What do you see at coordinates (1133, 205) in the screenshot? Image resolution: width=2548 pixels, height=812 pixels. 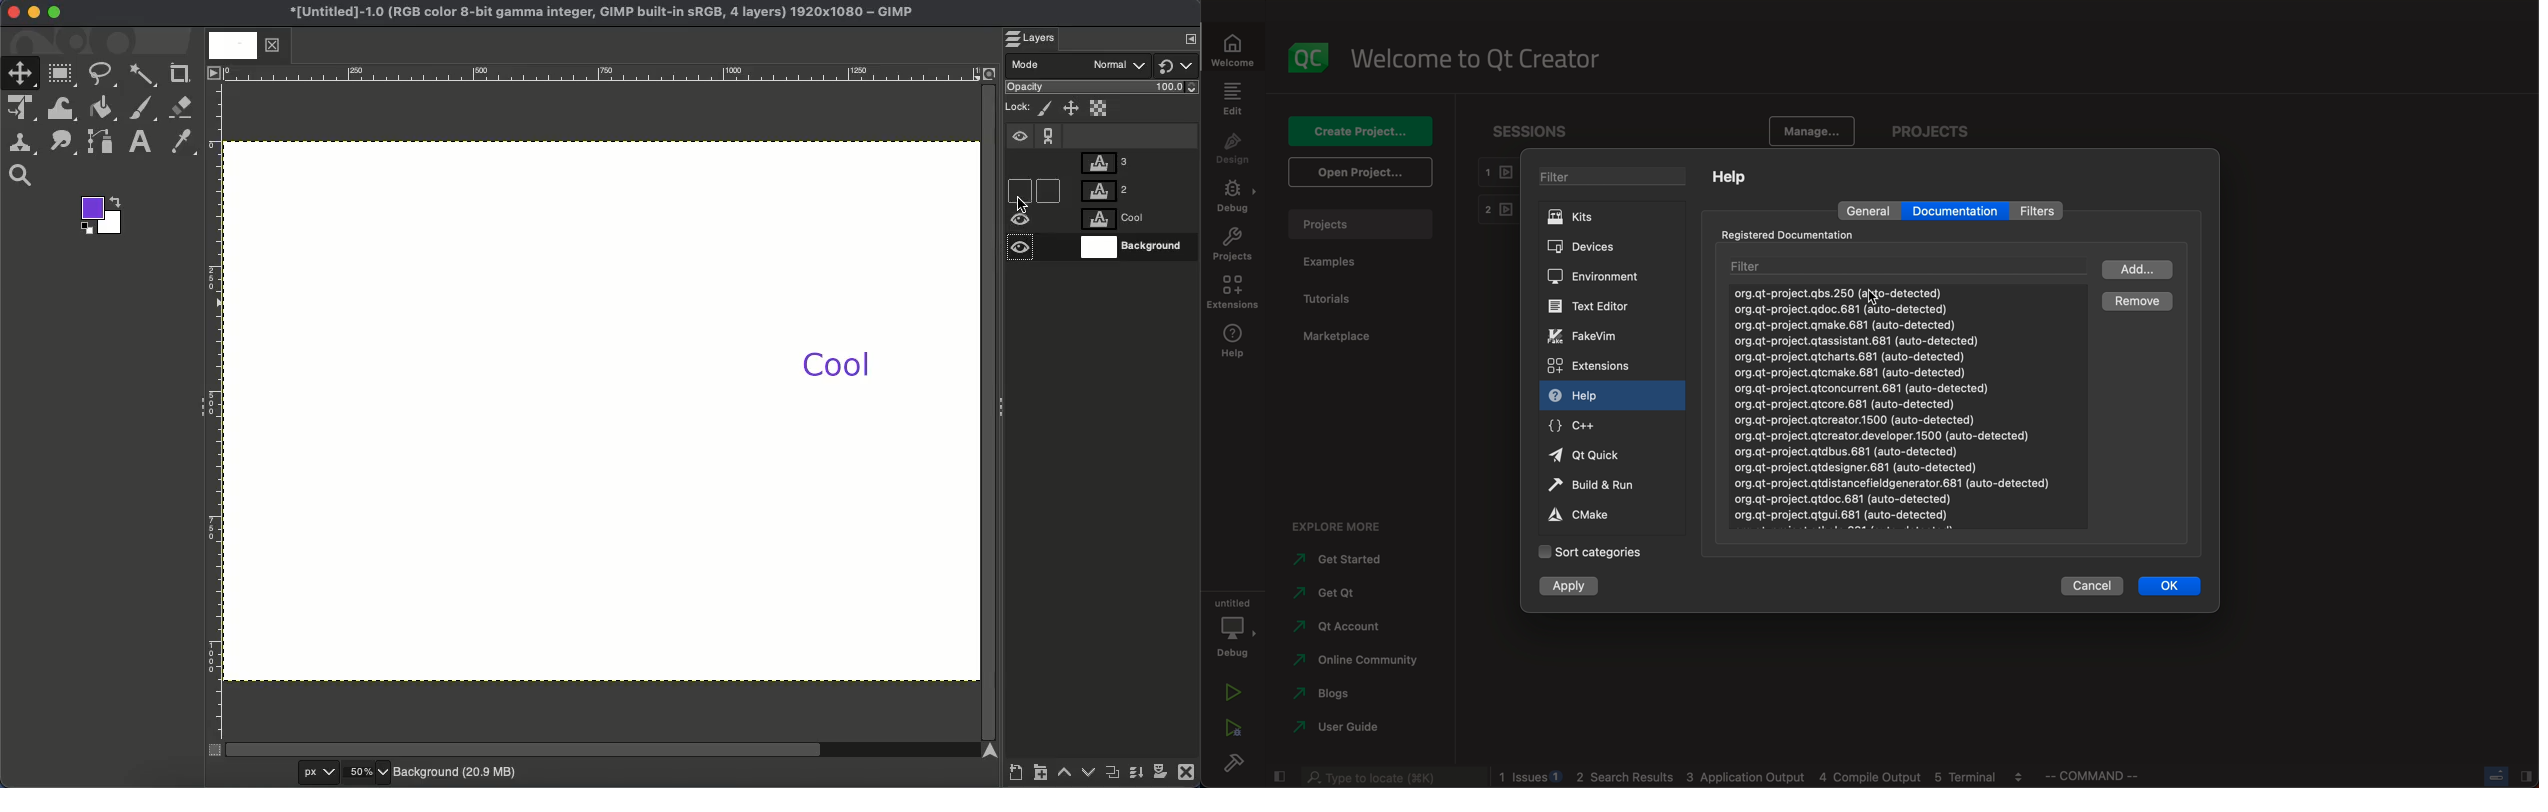 I see `Layers` at bounding box center [1133, 205].